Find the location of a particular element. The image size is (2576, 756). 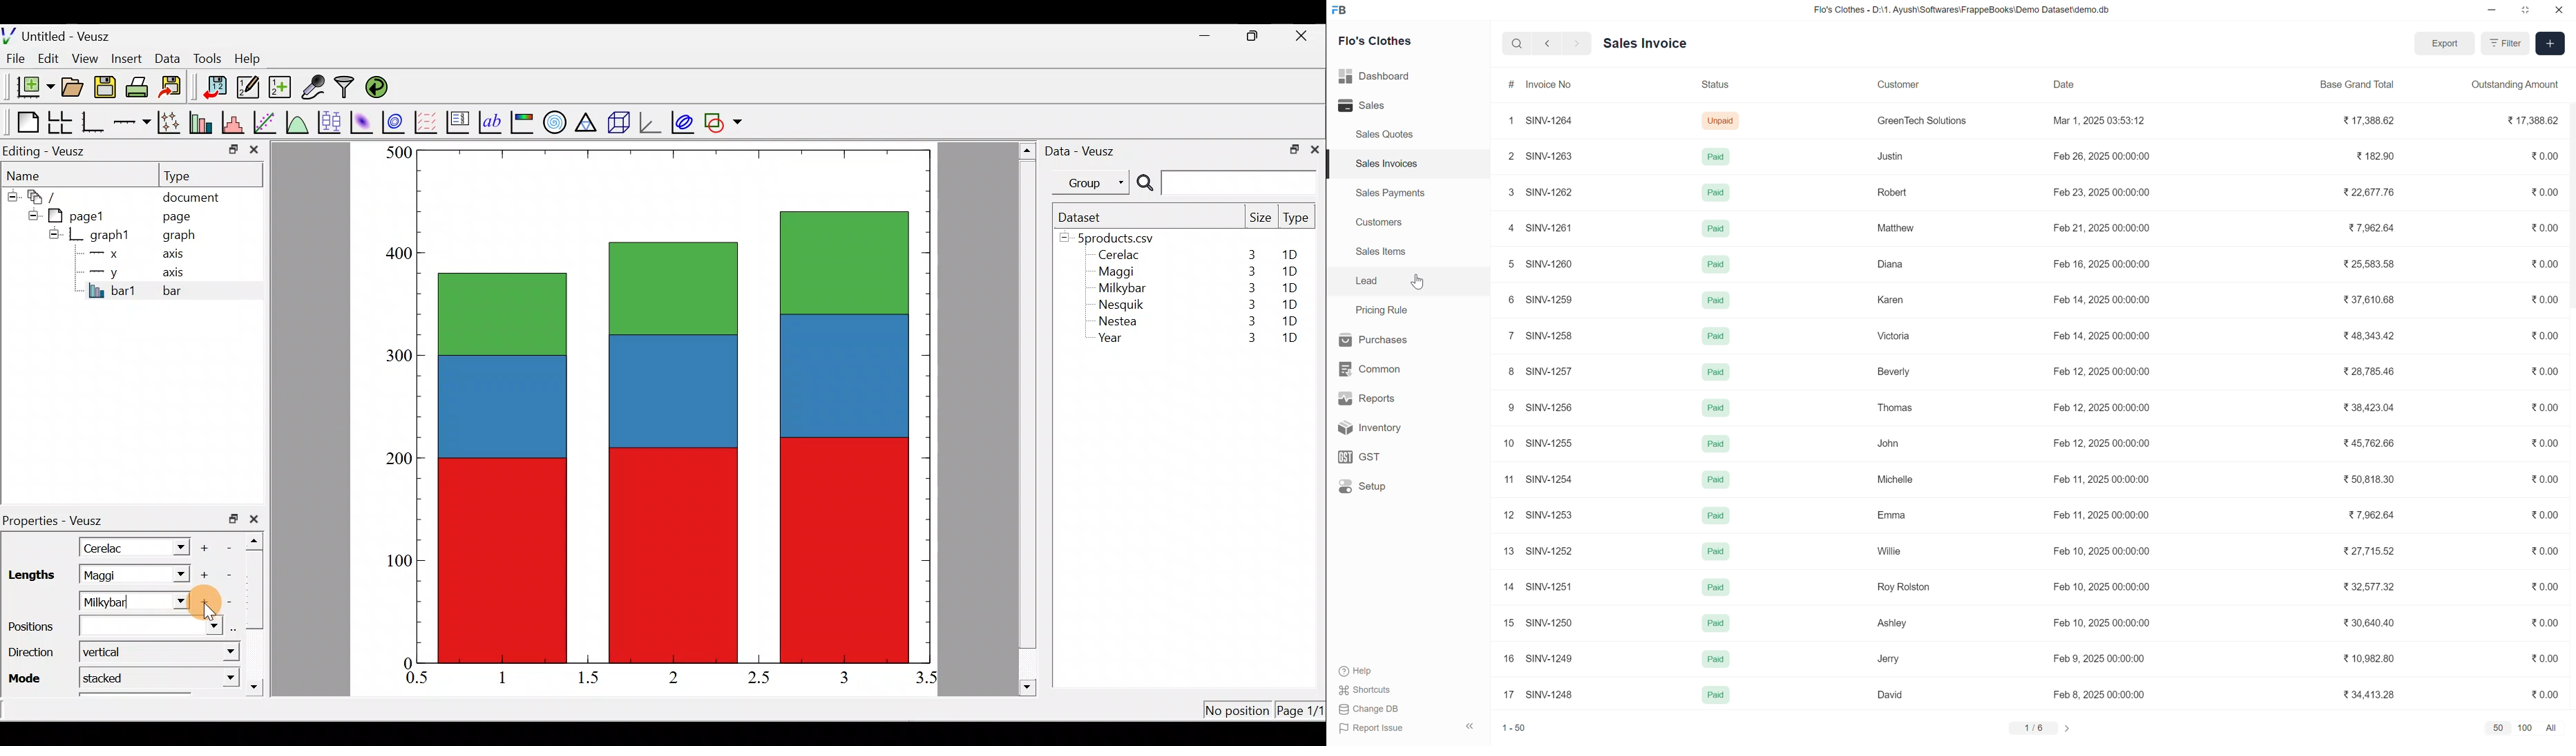

SINV-1260 is located at coordinates (1553, 263).